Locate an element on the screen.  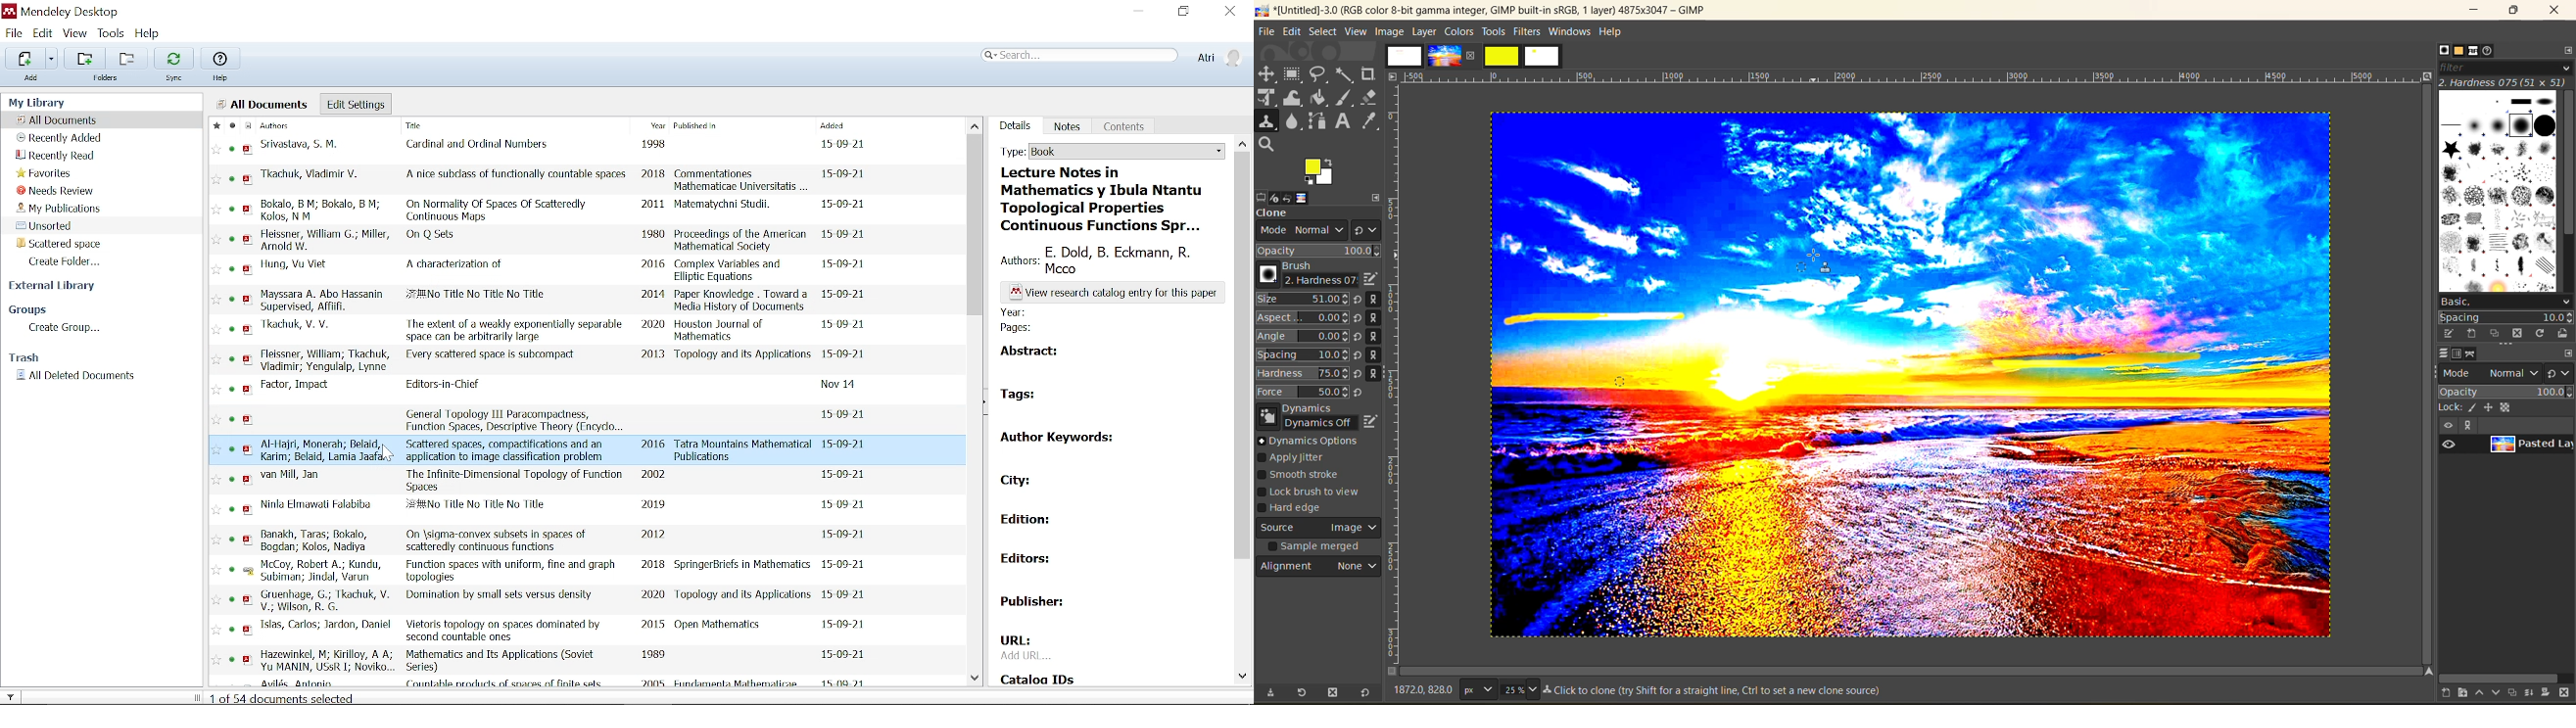
brushes is located at coordinates (2439, 50).